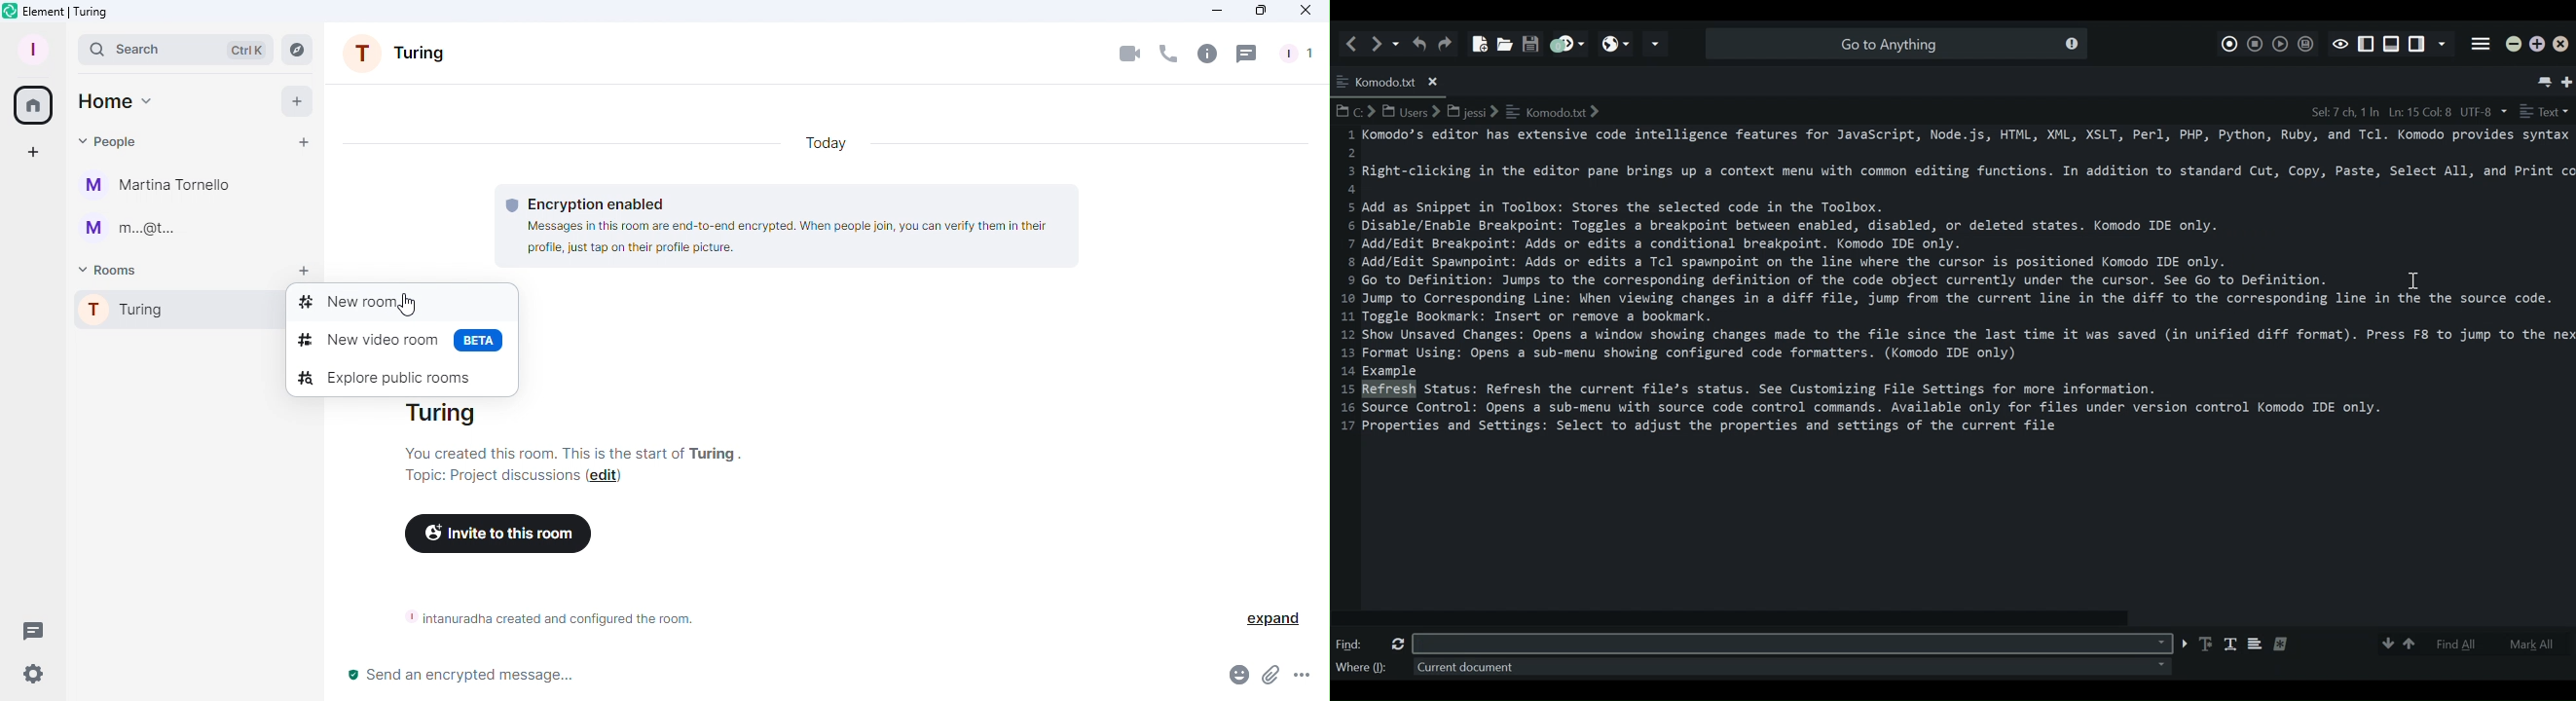  Describe the element at coordinates (306, 272) in the screenshot. I see `Add room` at that location.